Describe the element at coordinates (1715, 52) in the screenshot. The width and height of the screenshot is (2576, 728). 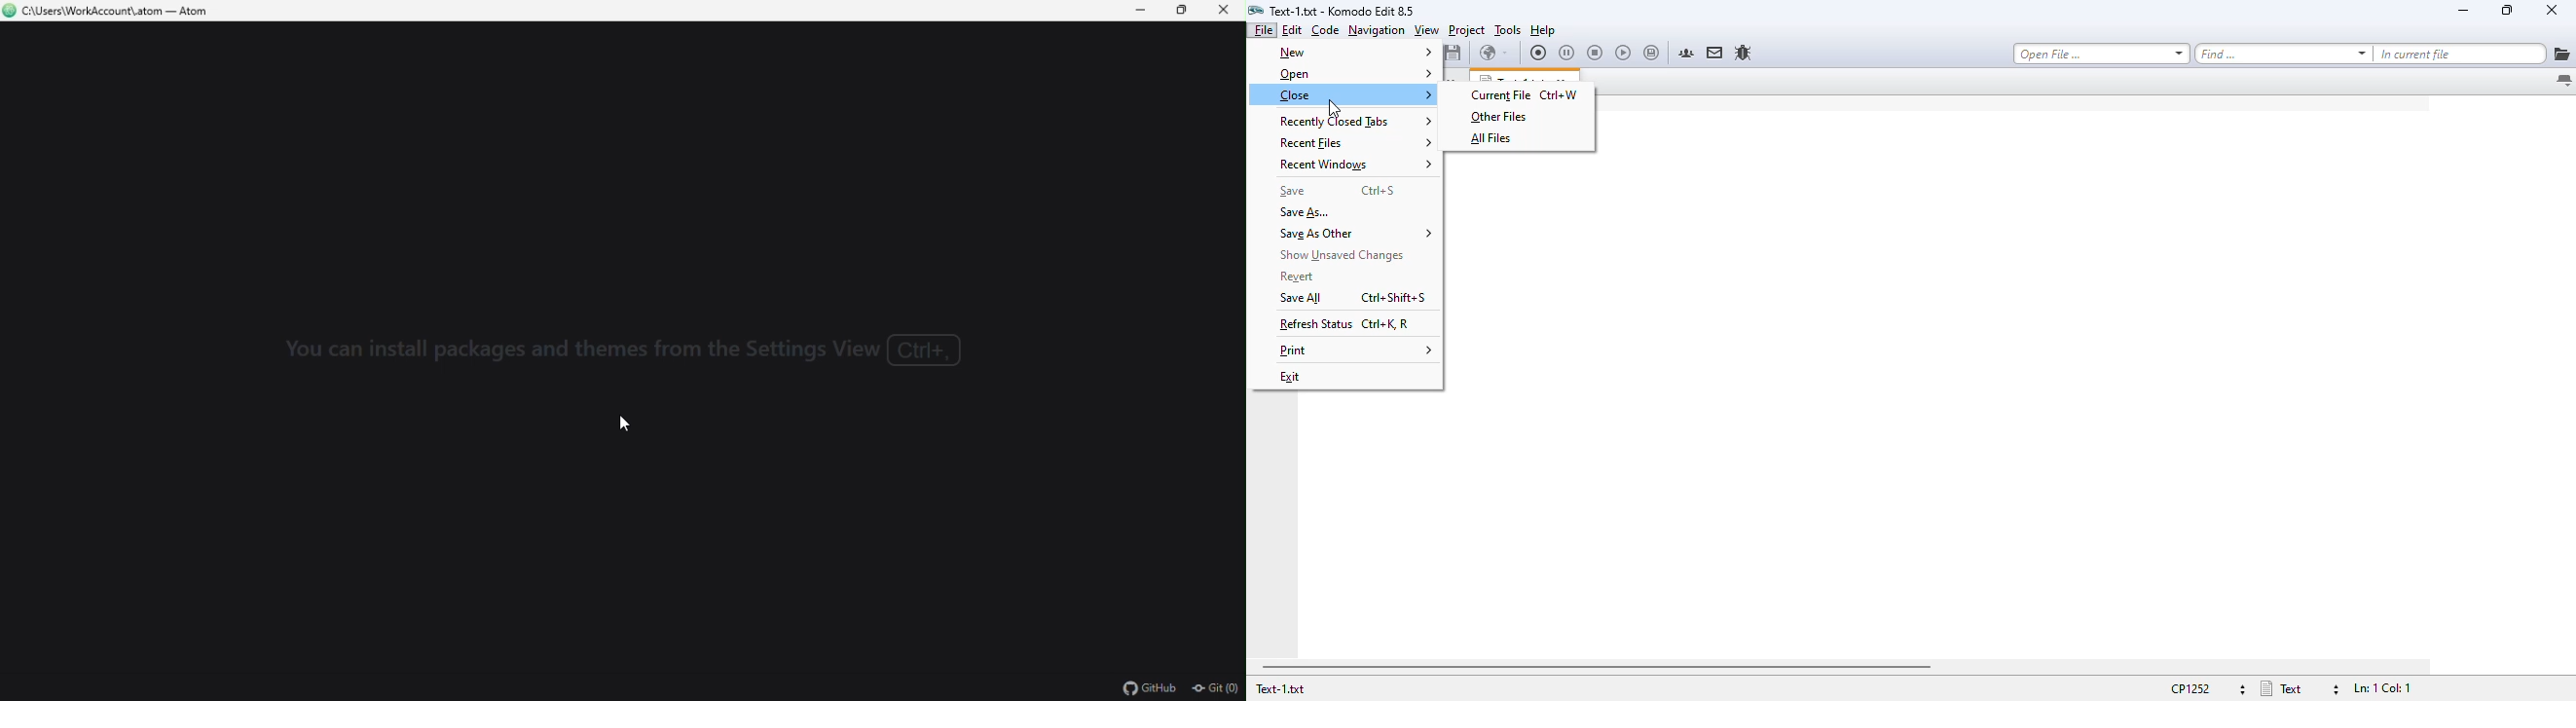
I see `komodo email lists` at that location.